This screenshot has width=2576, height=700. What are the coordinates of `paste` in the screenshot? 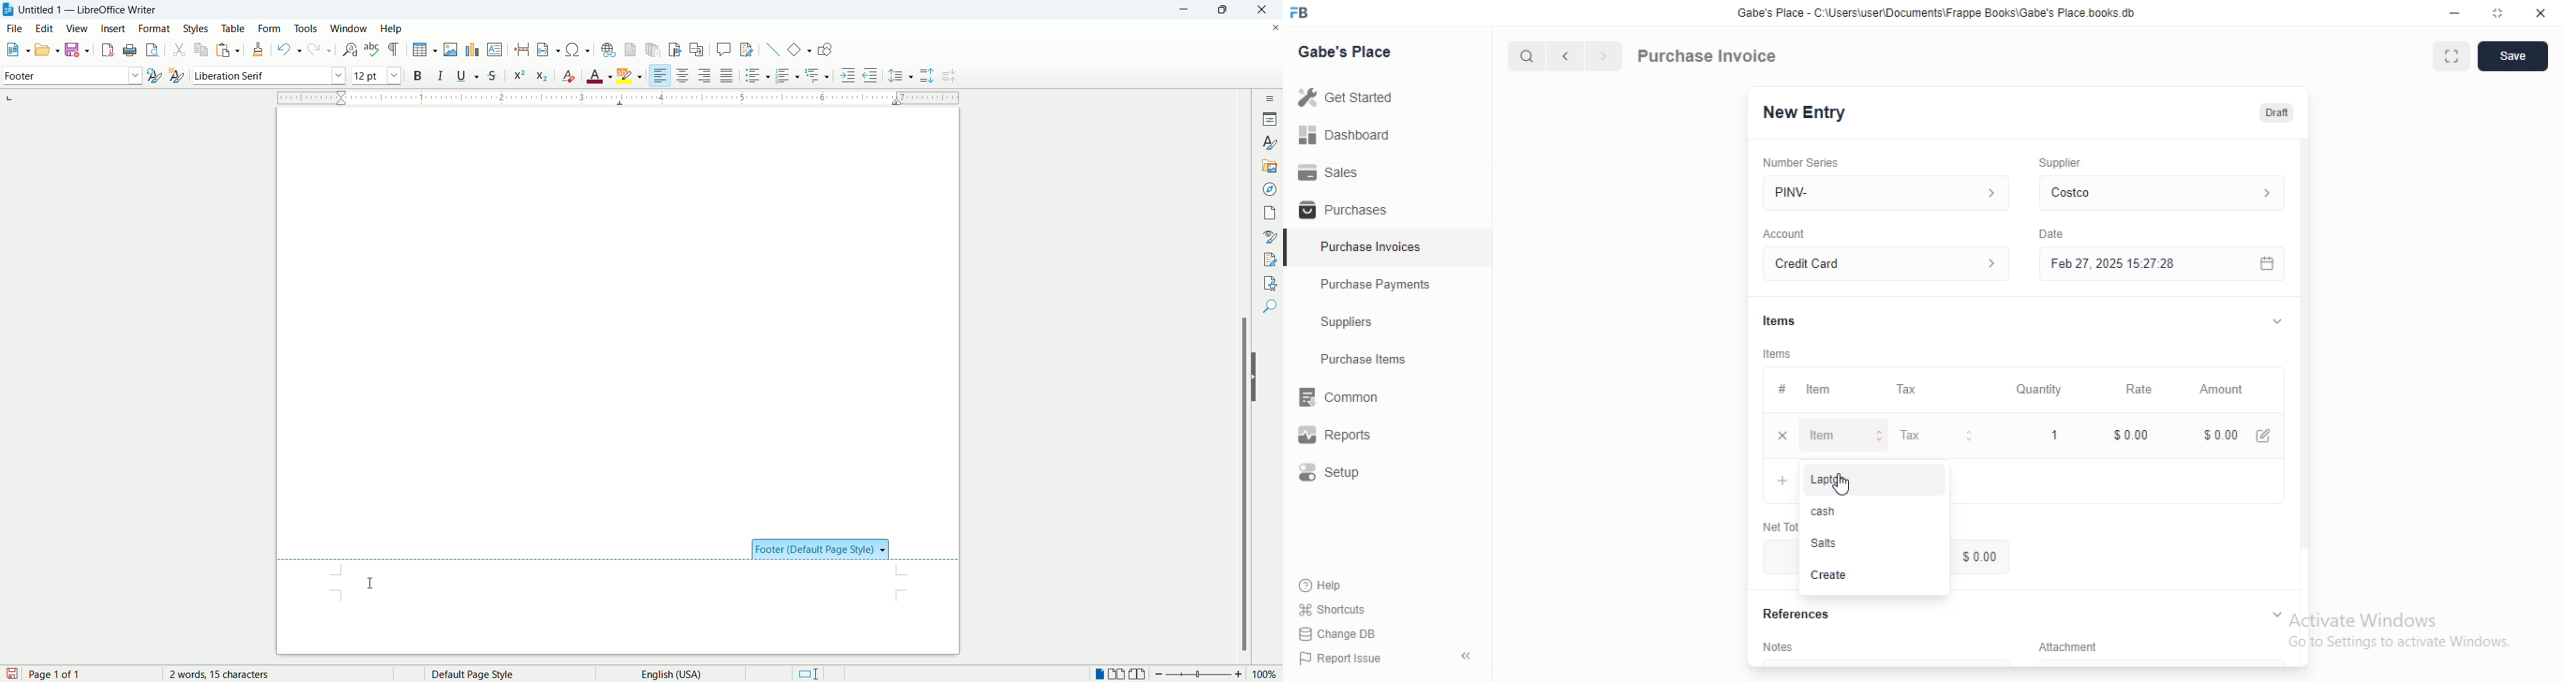 It's located at (229, 47).